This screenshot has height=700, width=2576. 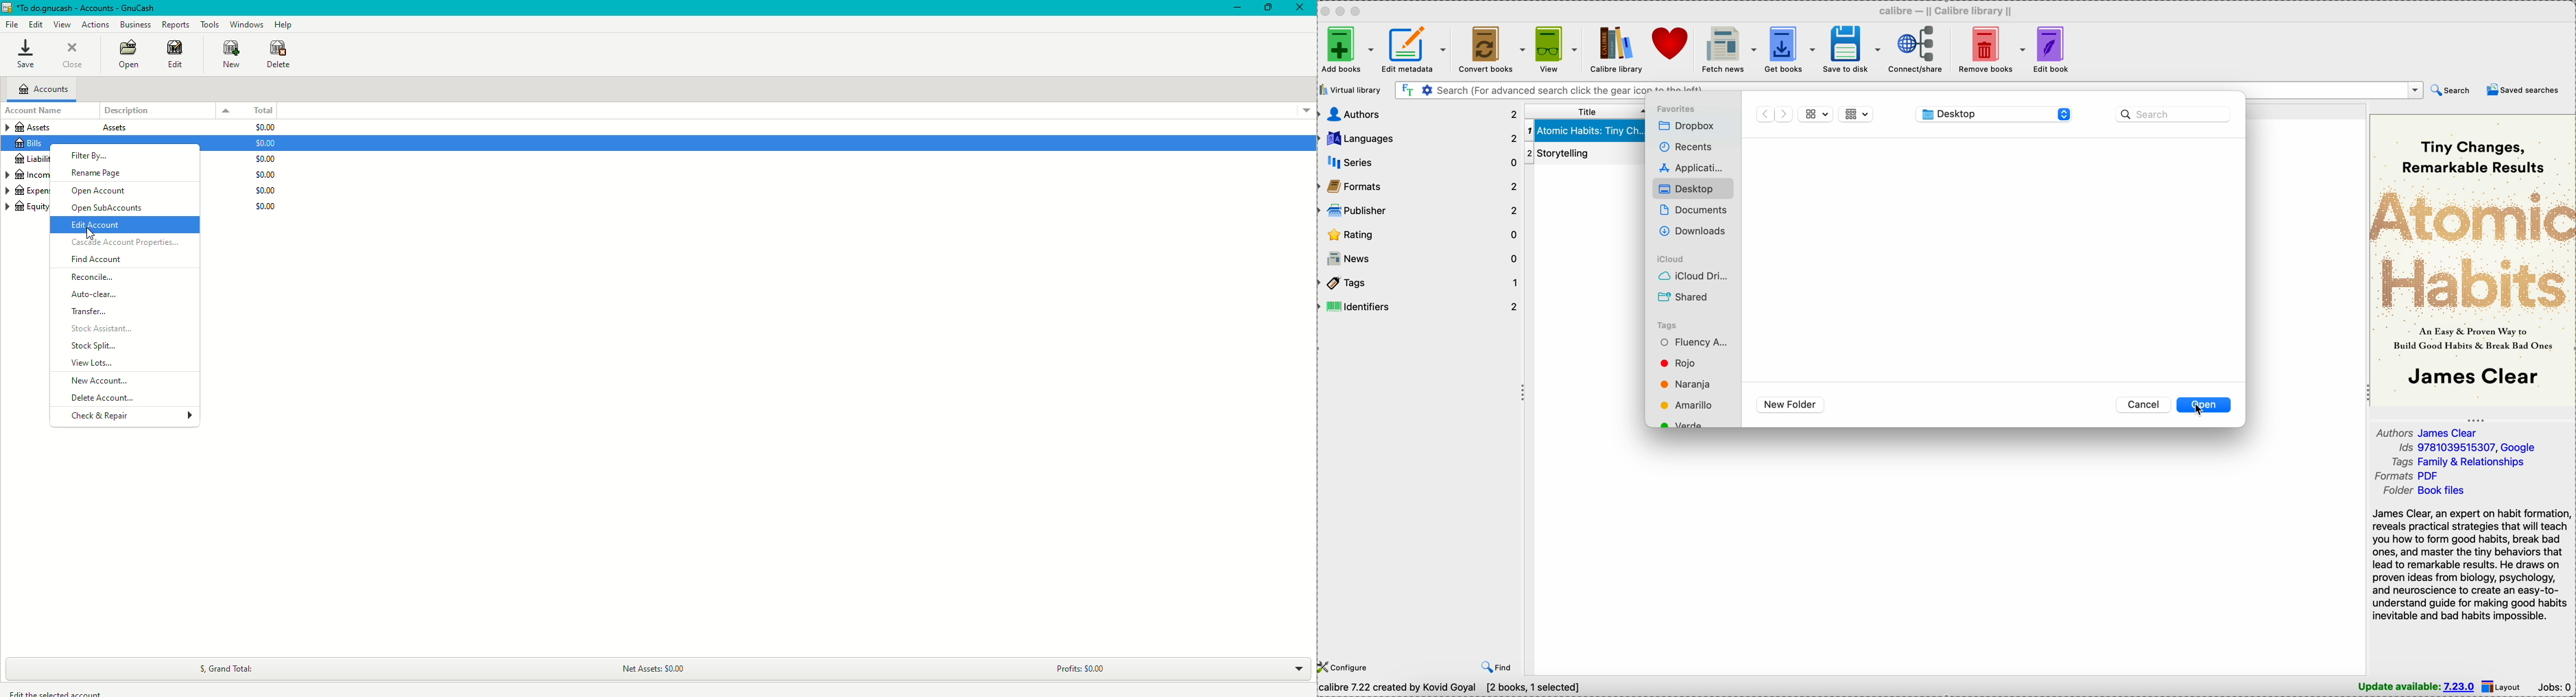 I want to click on get books, so click(x=1788, y=48).